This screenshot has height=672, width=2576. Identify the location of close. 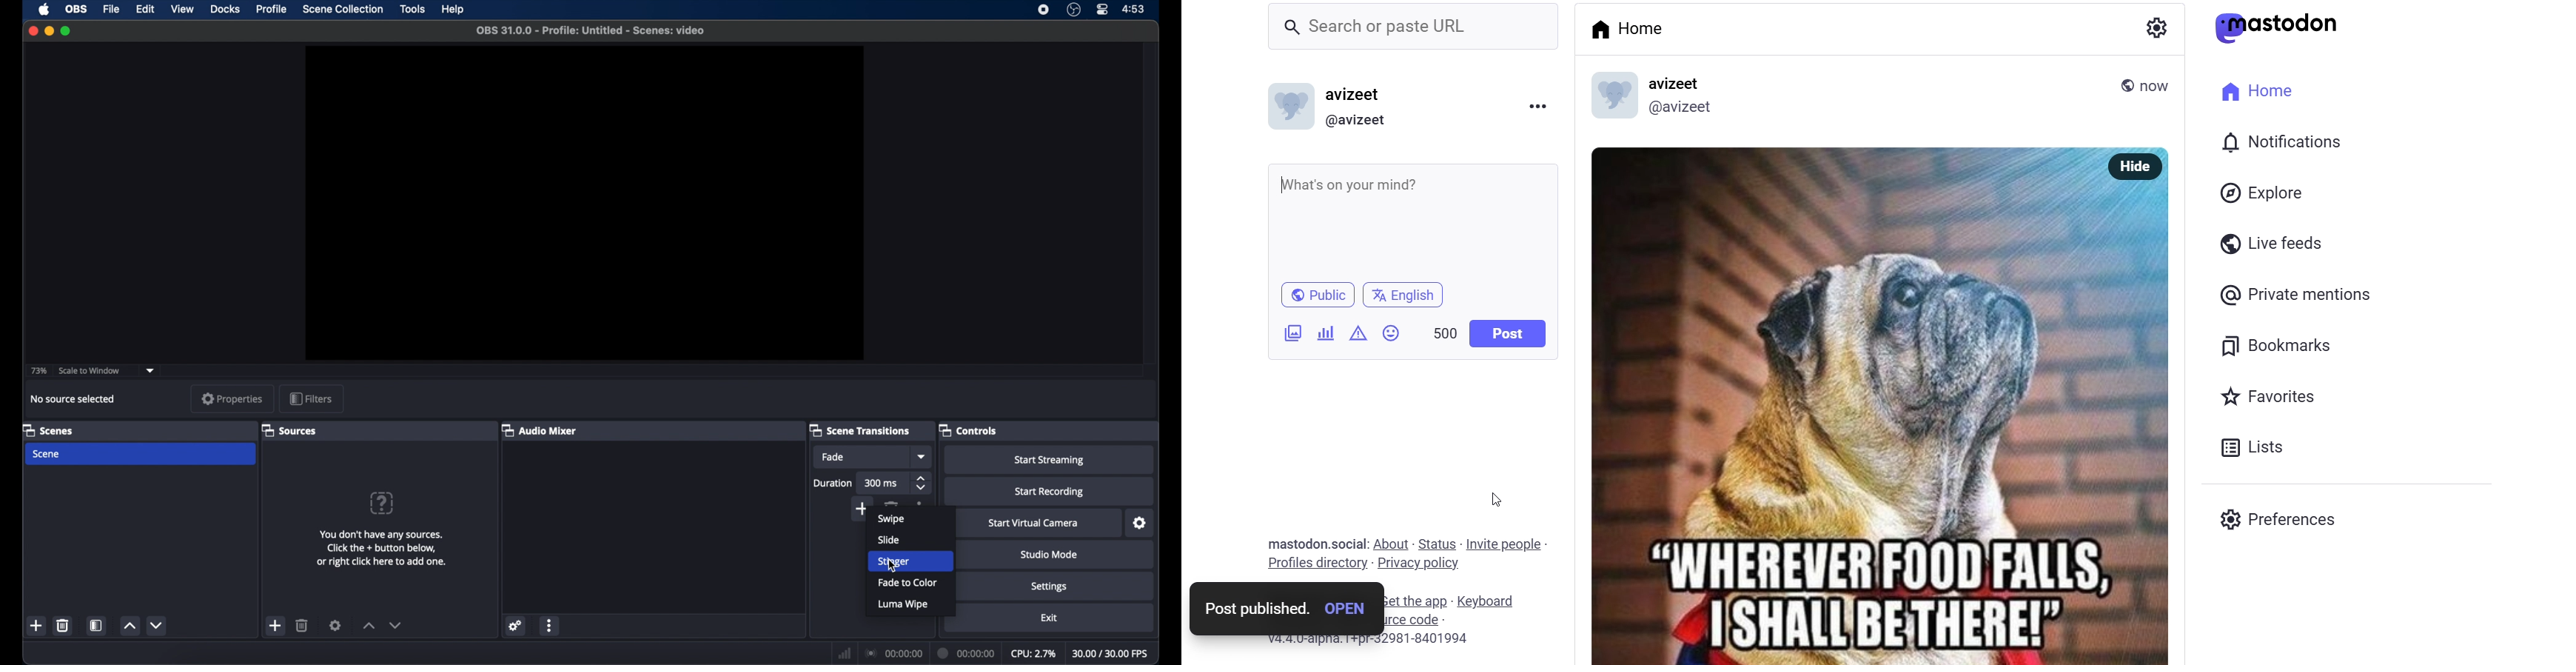
(33, 31).